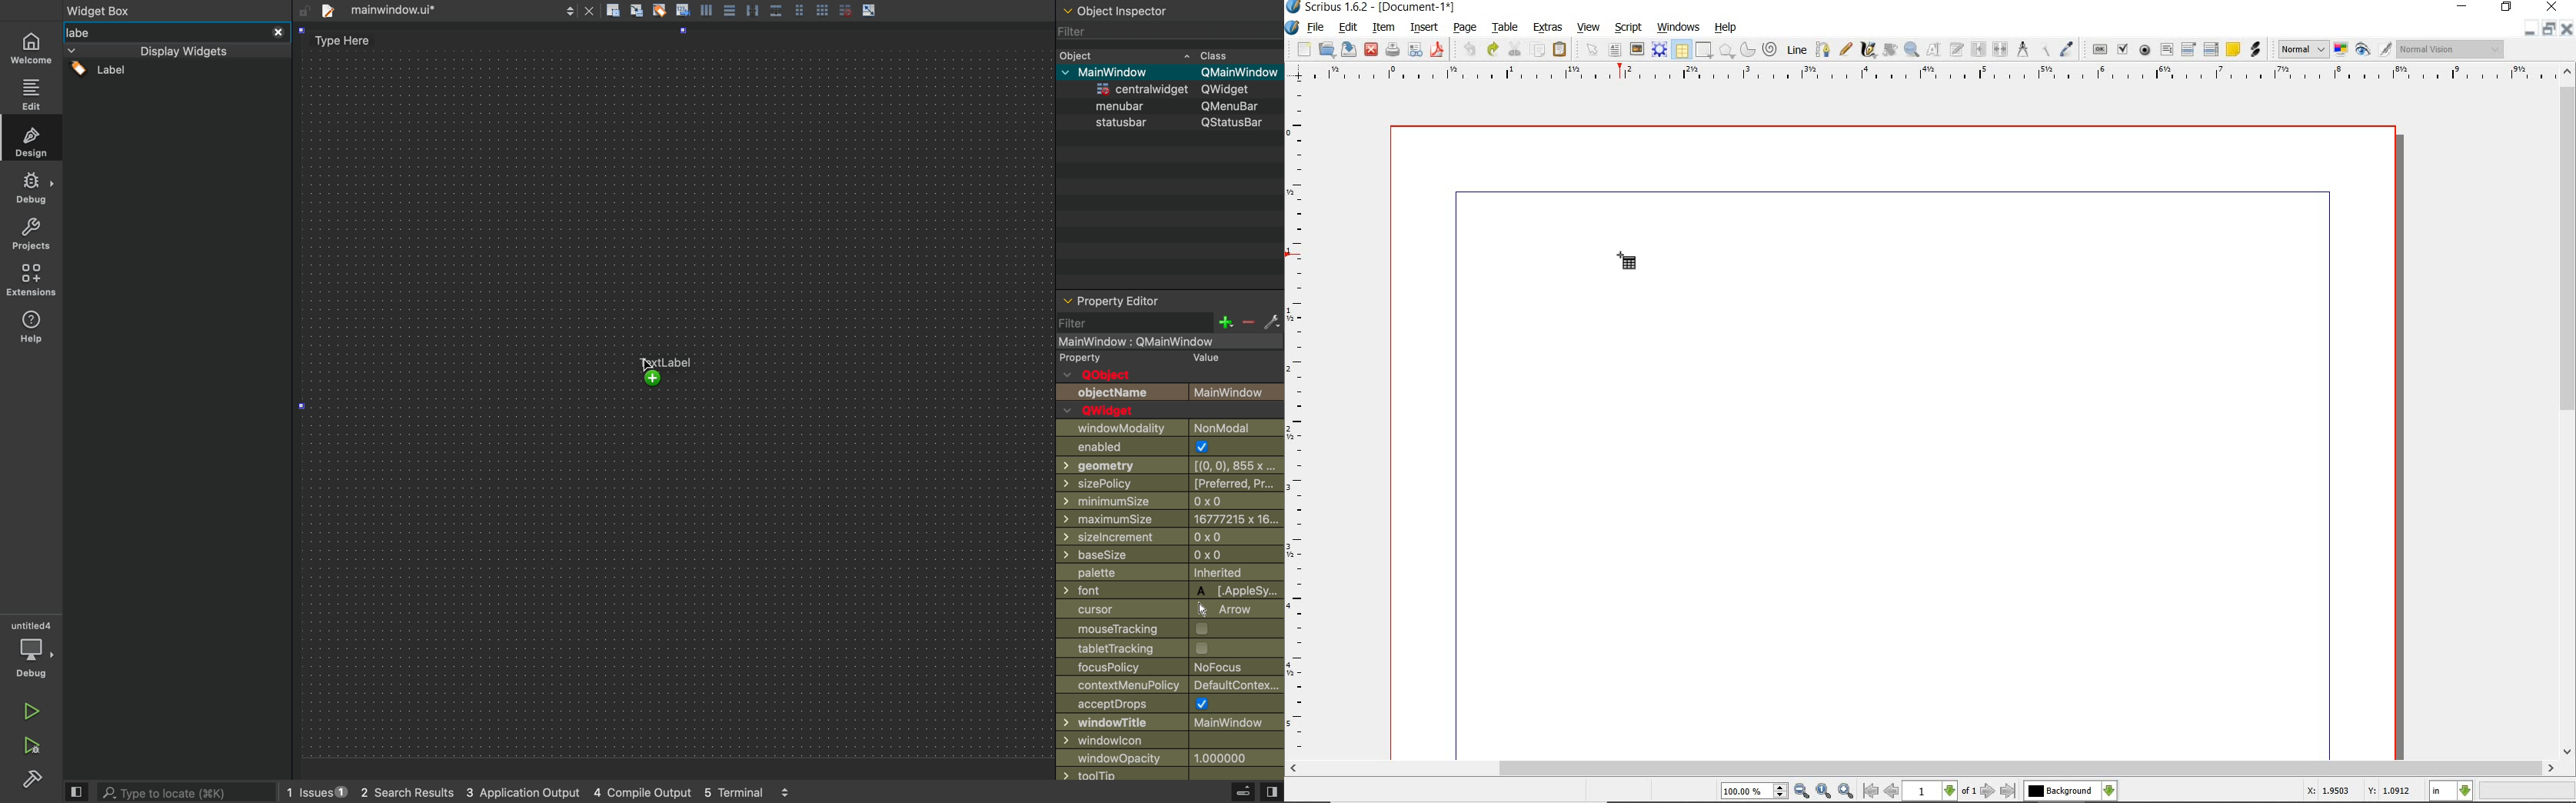 This screenshot has width=2576, height=812. What do you see at coordinates (1629, 28) in the screenshot?
I see `script` at bounding box center [1629, 28].